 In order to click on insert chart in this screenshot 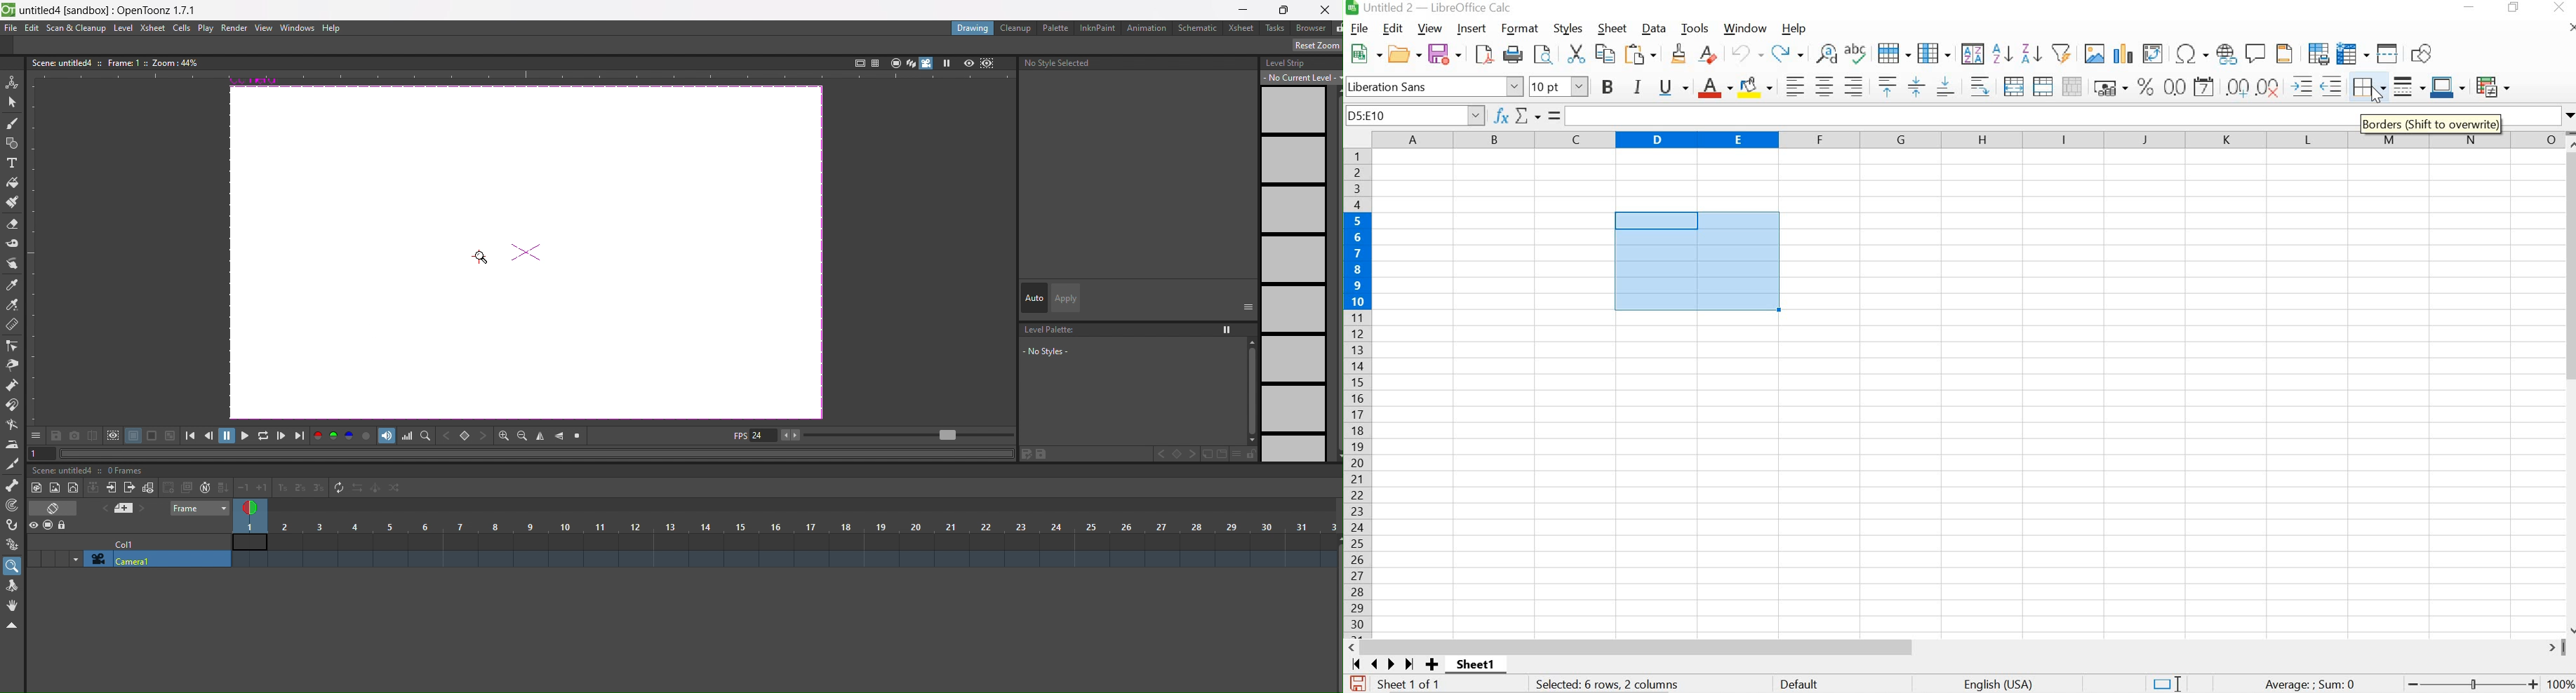, I will do `click(2124, 53)`.